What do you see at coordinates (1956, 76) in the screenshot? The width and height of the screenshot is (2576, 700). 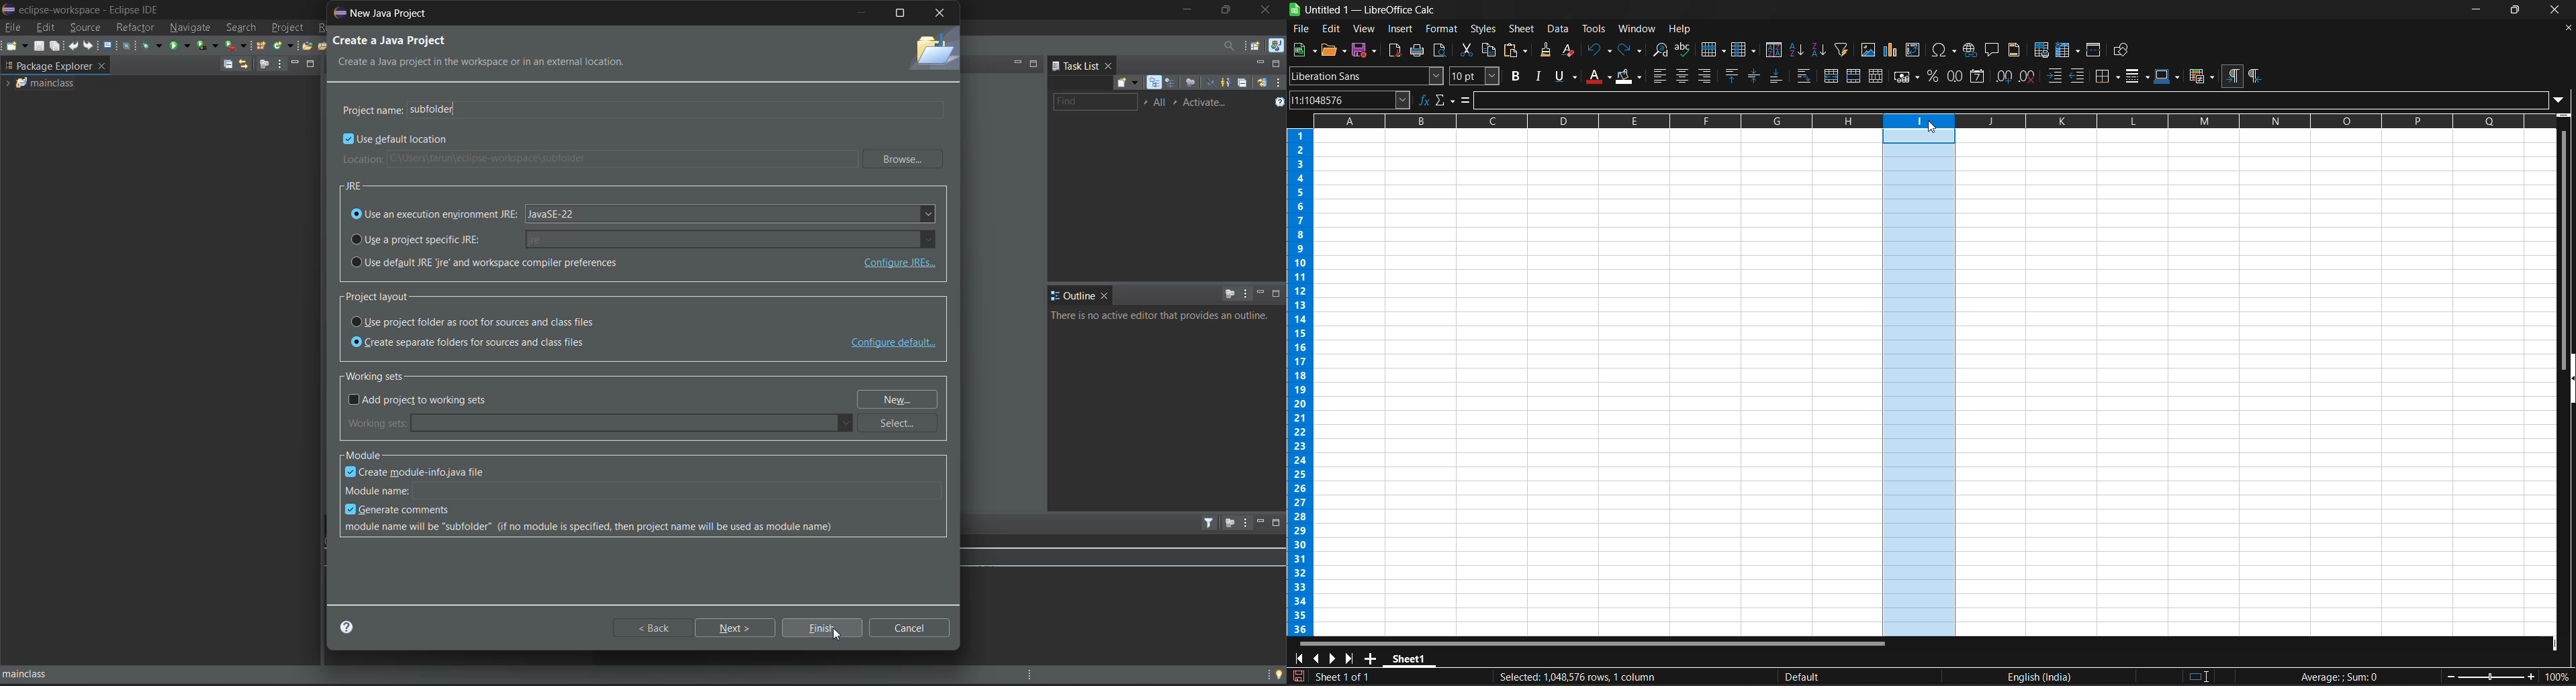 I see `format as number` at bounding box center [1956, 76].